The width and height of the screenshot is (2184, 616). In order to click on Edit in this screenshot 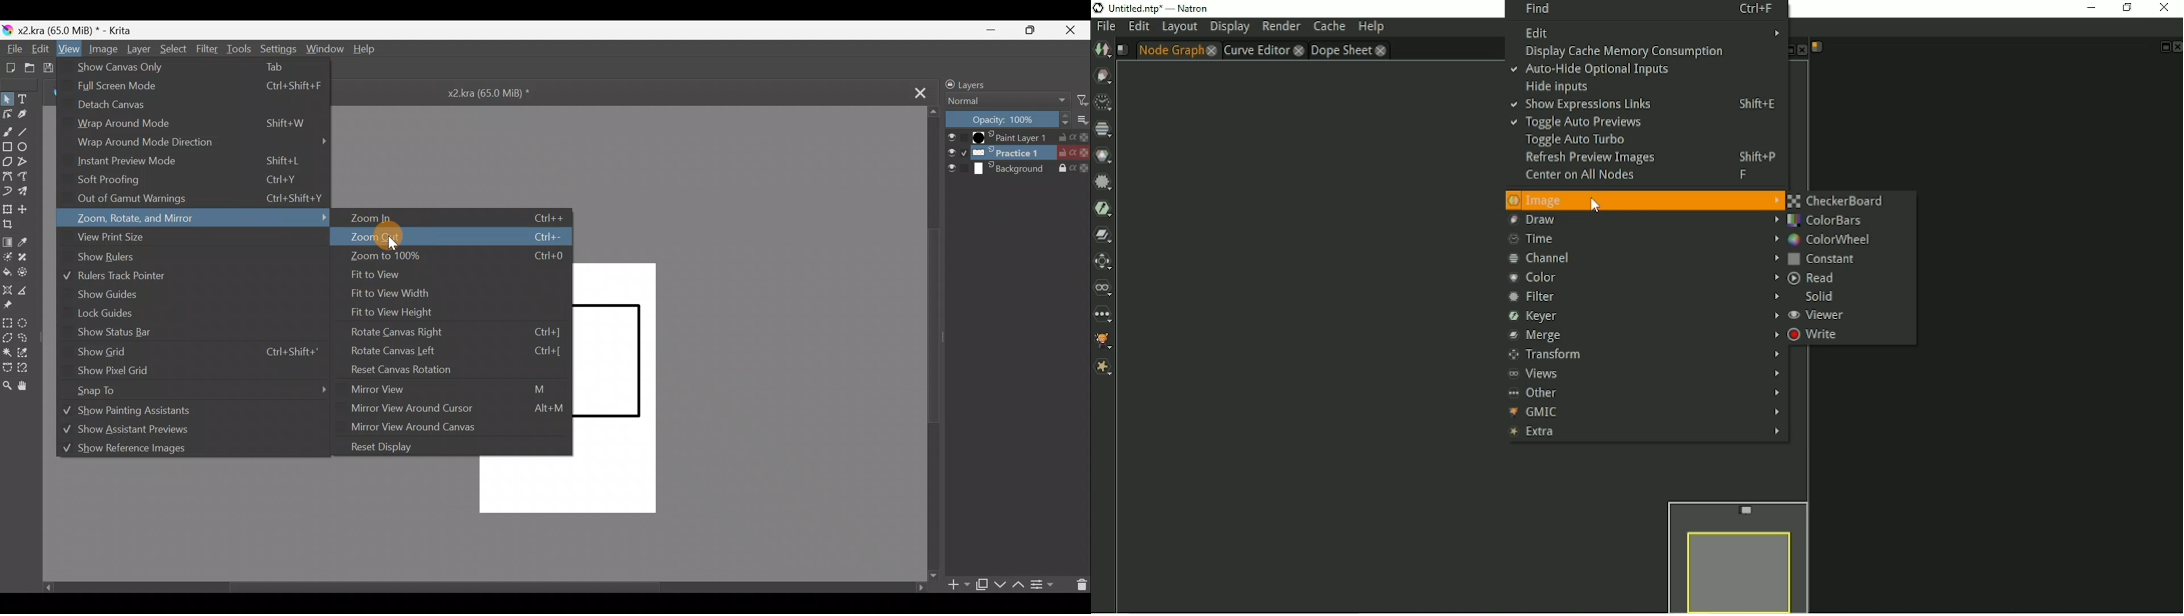, I will do `click(38, 49)`.